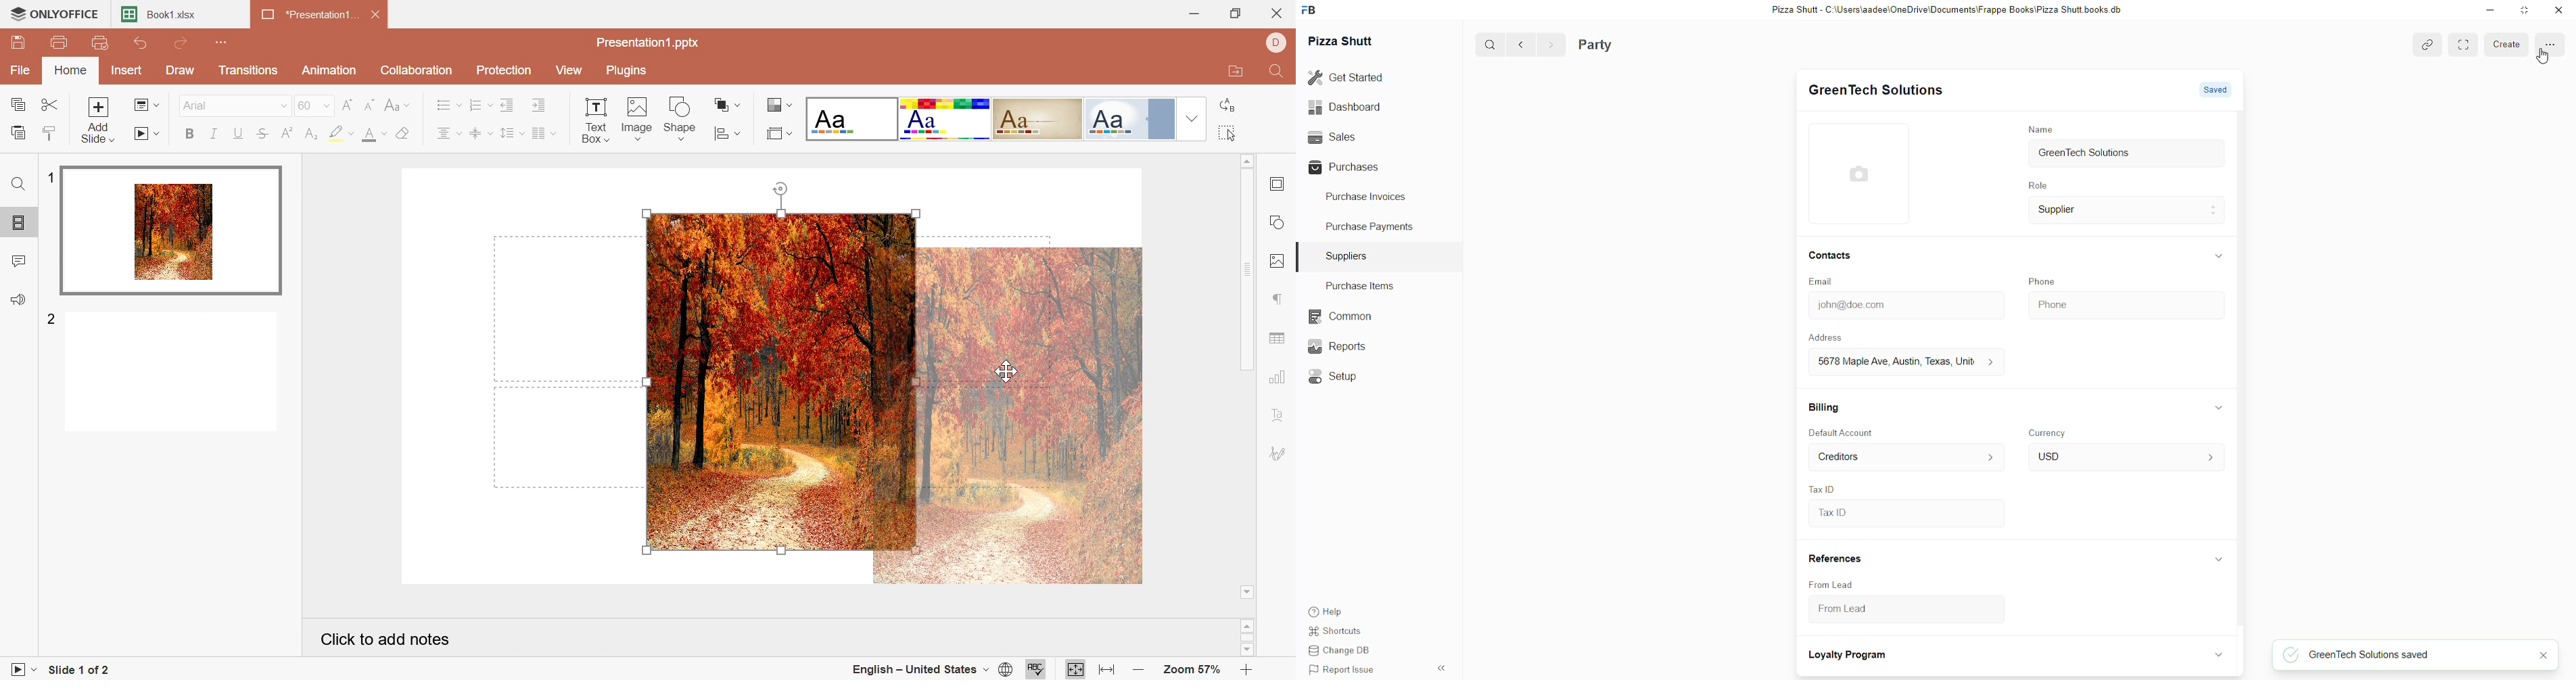 Image resolution: width=2576 pixels, height=700 pixels. What do you see at coordinates (1129, 119) in the screenshot?
I see `Official` at bounding box center [1129, 119].